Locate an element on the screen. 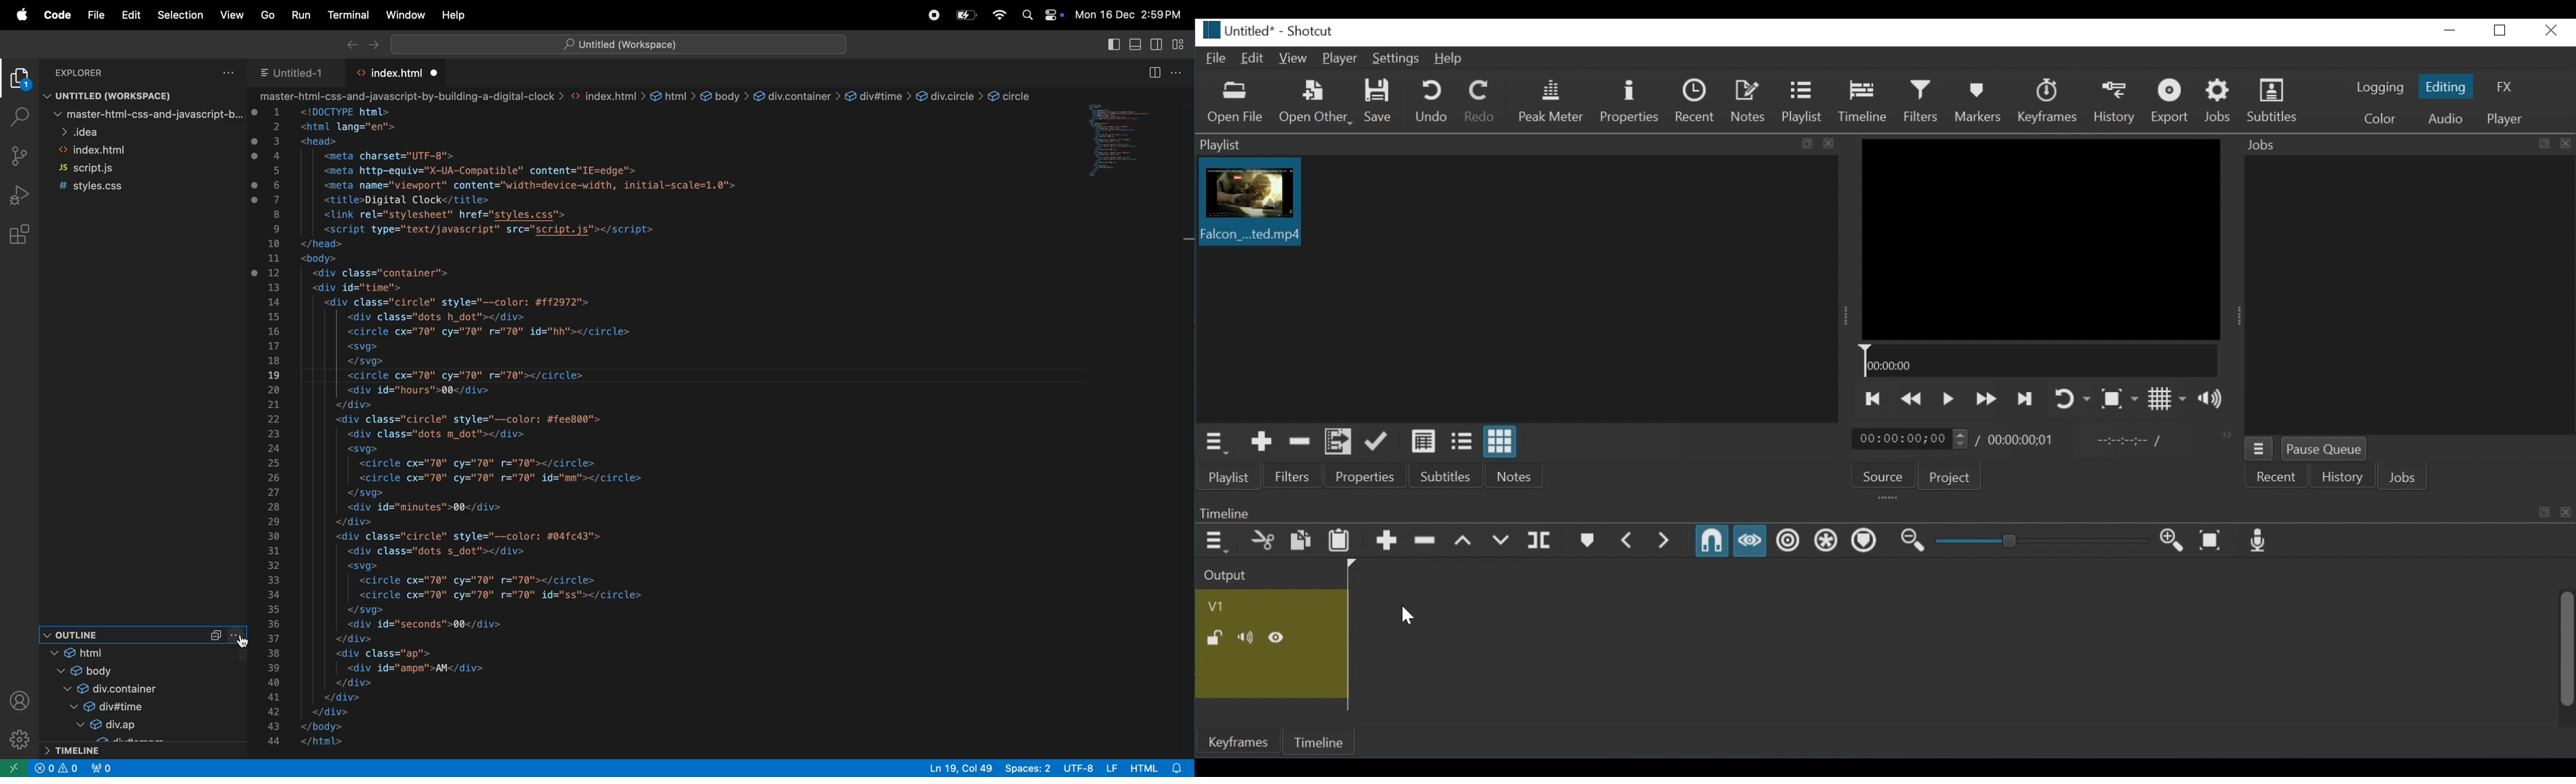 The width and height of the screenshot is (2576, 784). Timeline is located at coordinates (2044, 362).